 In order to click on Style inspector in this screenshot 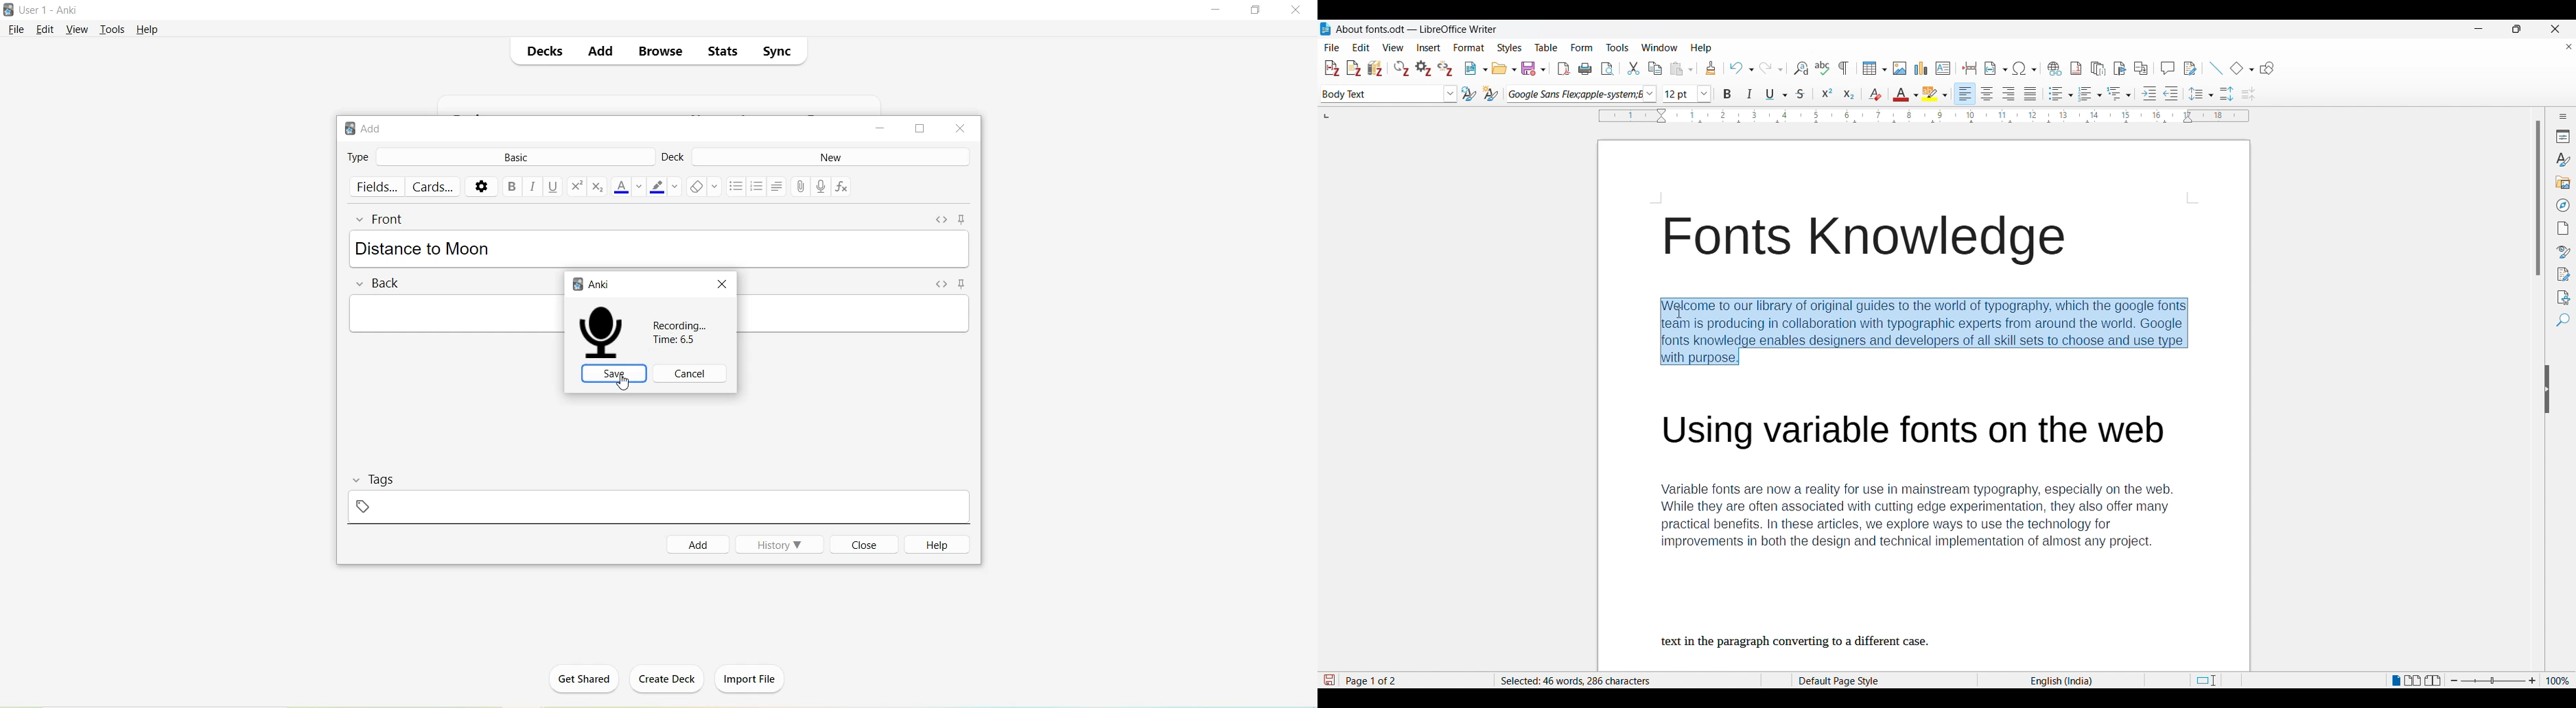, I will do `click(2563, 252)`.